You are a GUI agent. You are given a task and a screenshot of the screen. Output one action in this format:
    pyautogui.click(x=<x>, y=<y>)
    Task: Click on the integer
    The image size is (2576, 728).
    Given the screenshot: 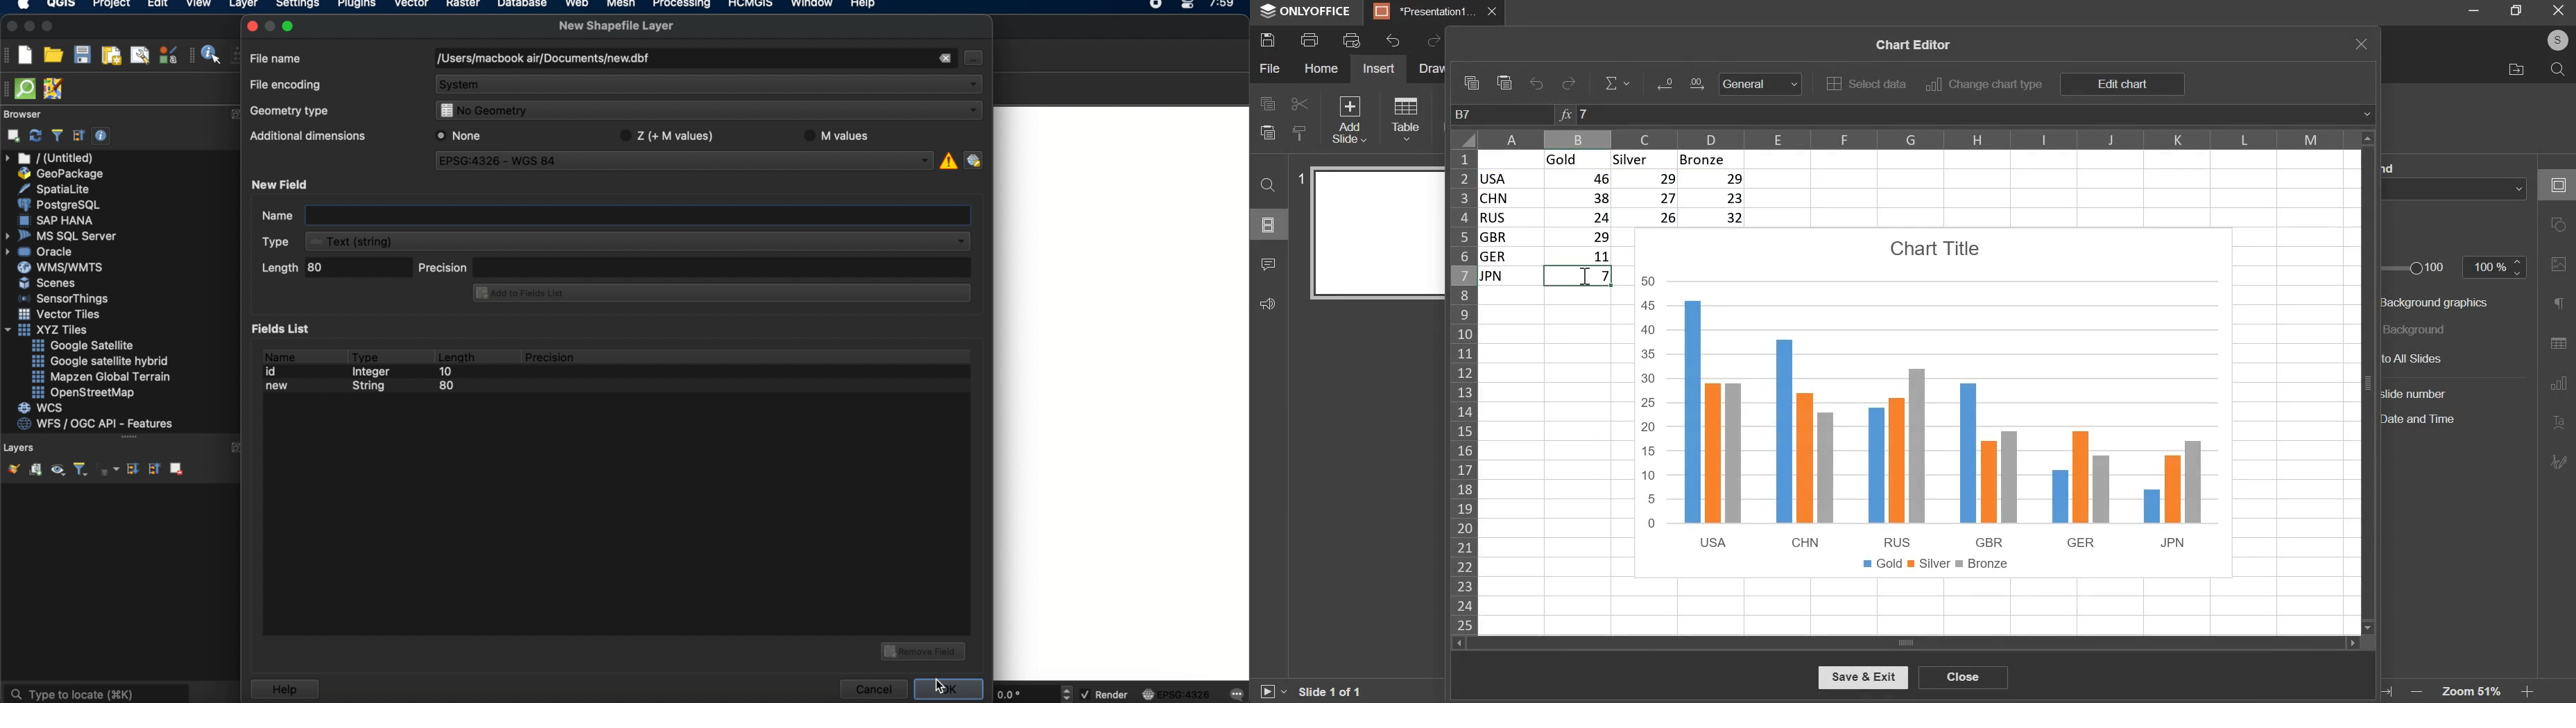 What is the action you would take?
    pyautogui.click(x=374, y=374)
    